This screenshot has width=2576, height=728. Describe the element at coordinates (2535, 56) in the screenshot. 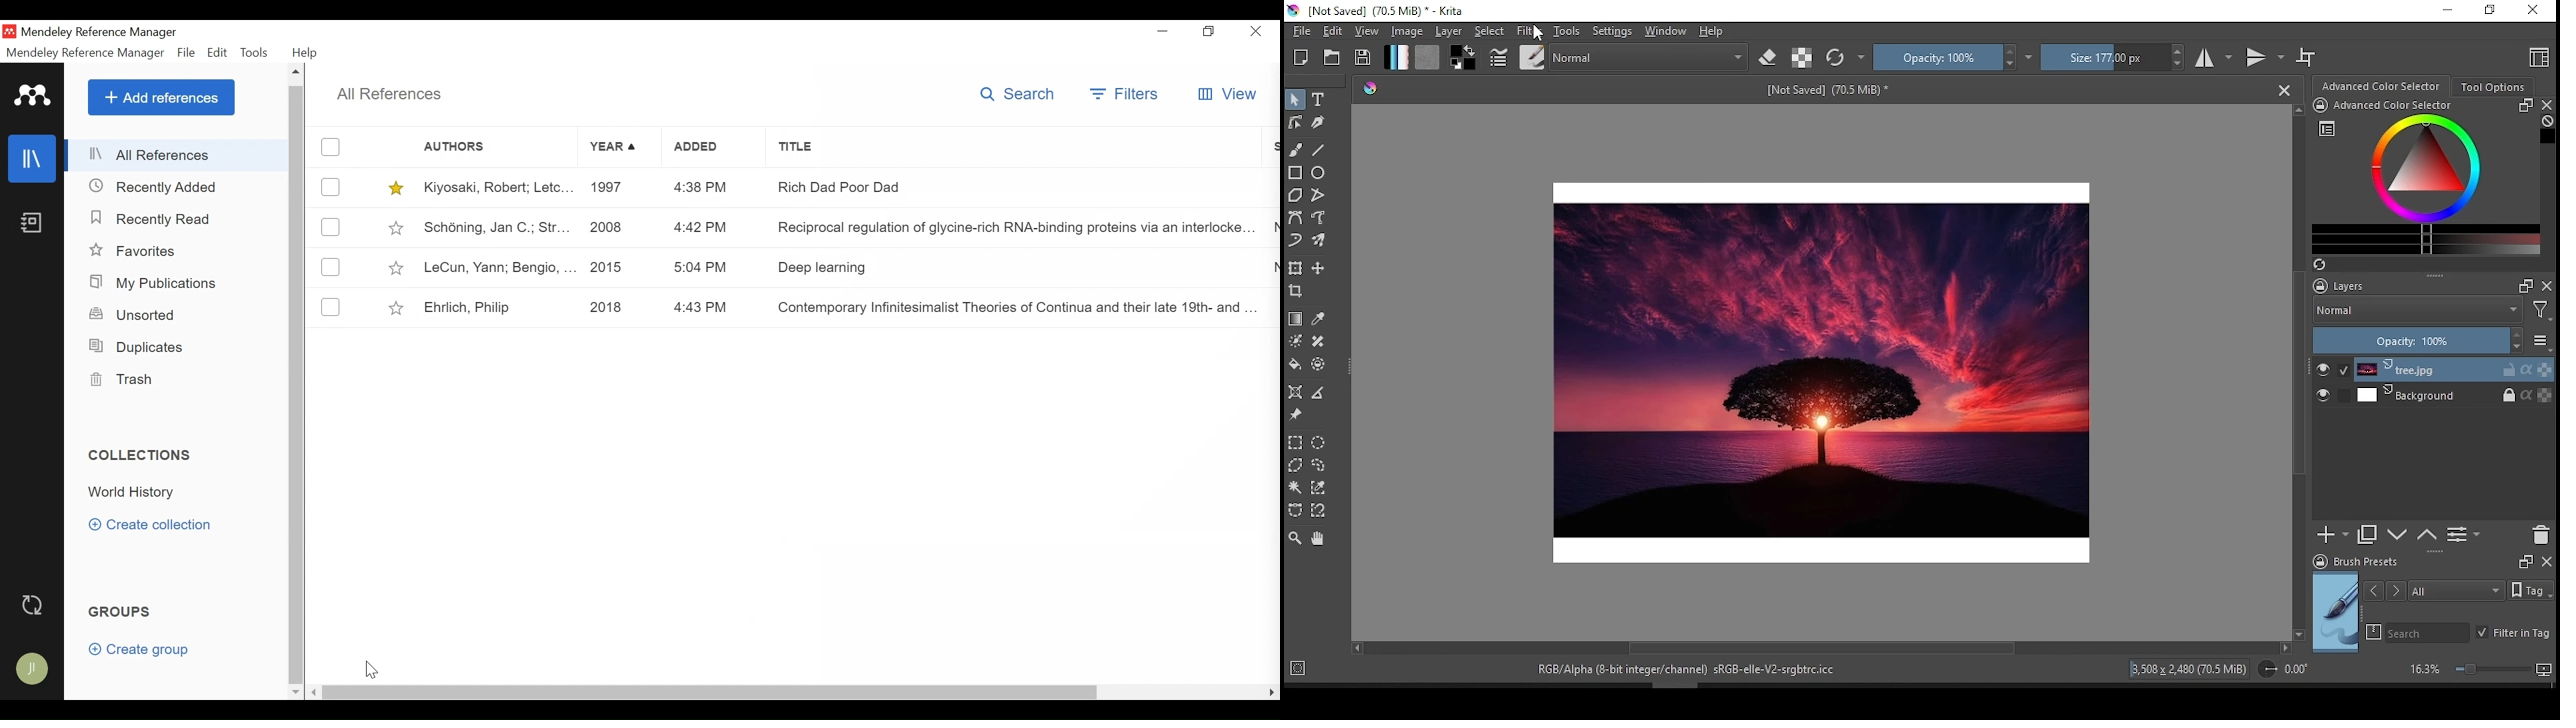

I see `choose workspace` at that location.